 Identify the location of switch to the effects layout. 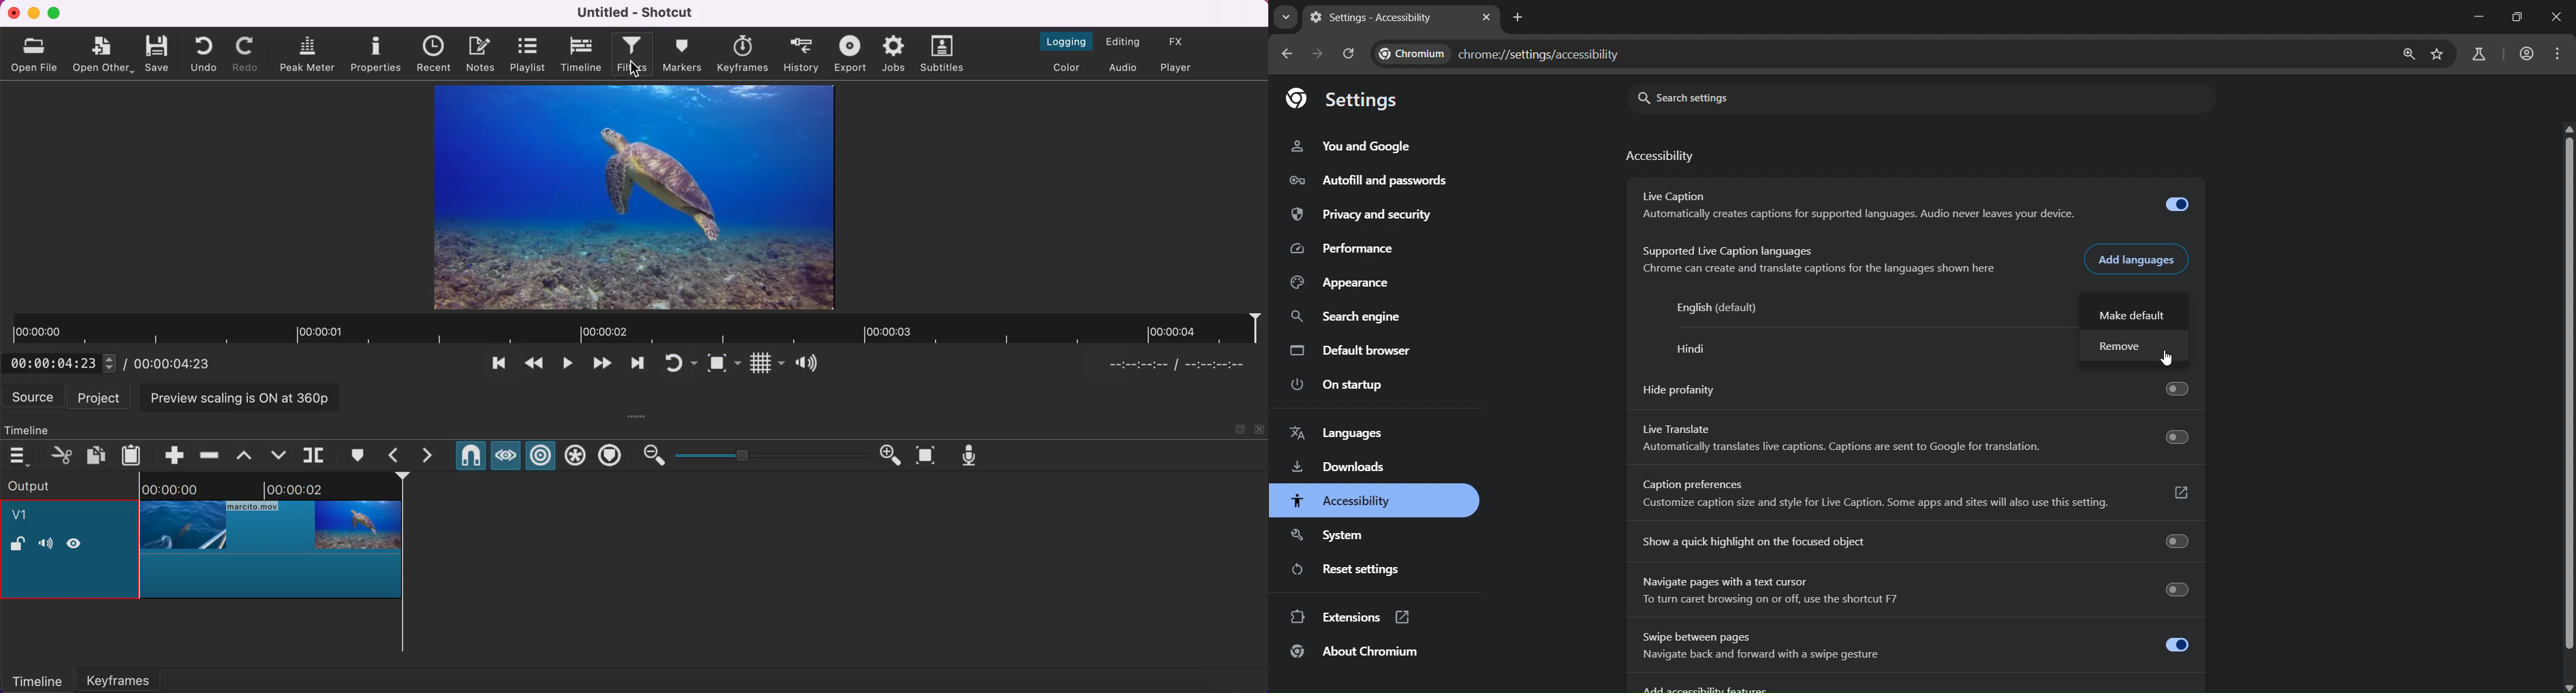
(1184, 42).